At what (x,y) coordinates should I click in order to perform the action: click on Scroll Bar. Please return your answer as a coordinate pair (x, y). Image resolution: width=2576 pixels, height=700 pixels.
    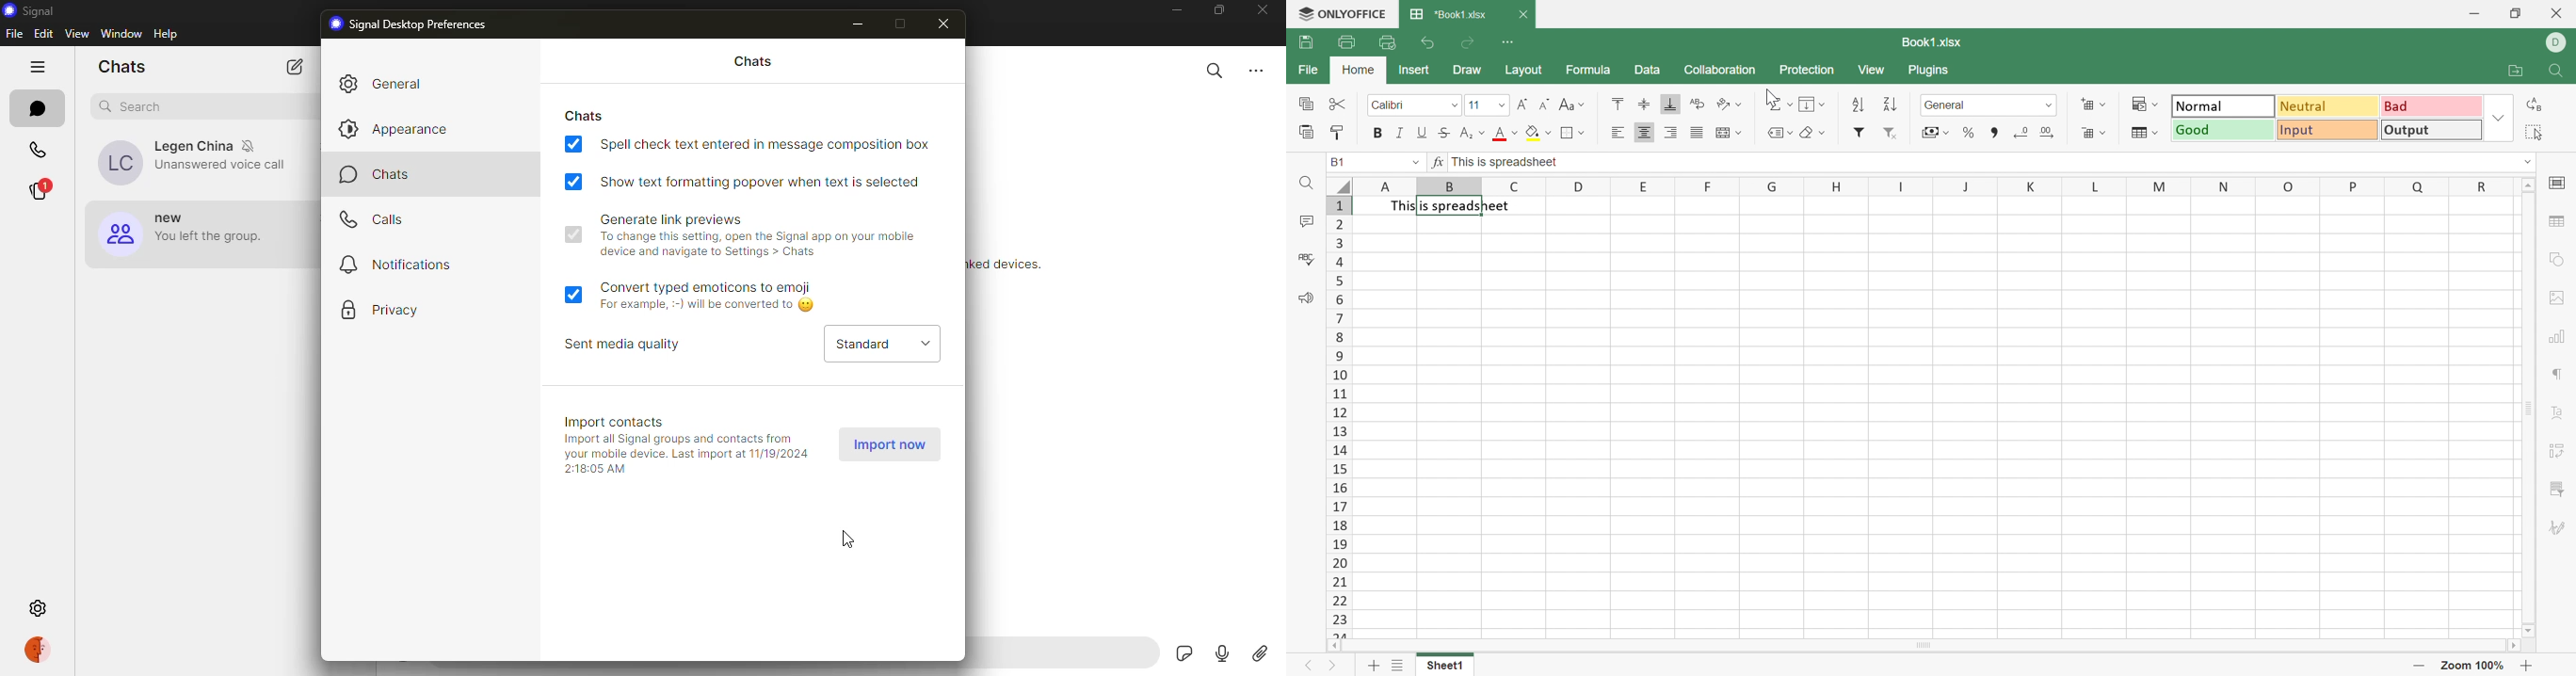
    Looking at the image, I should click on (1924, 646).